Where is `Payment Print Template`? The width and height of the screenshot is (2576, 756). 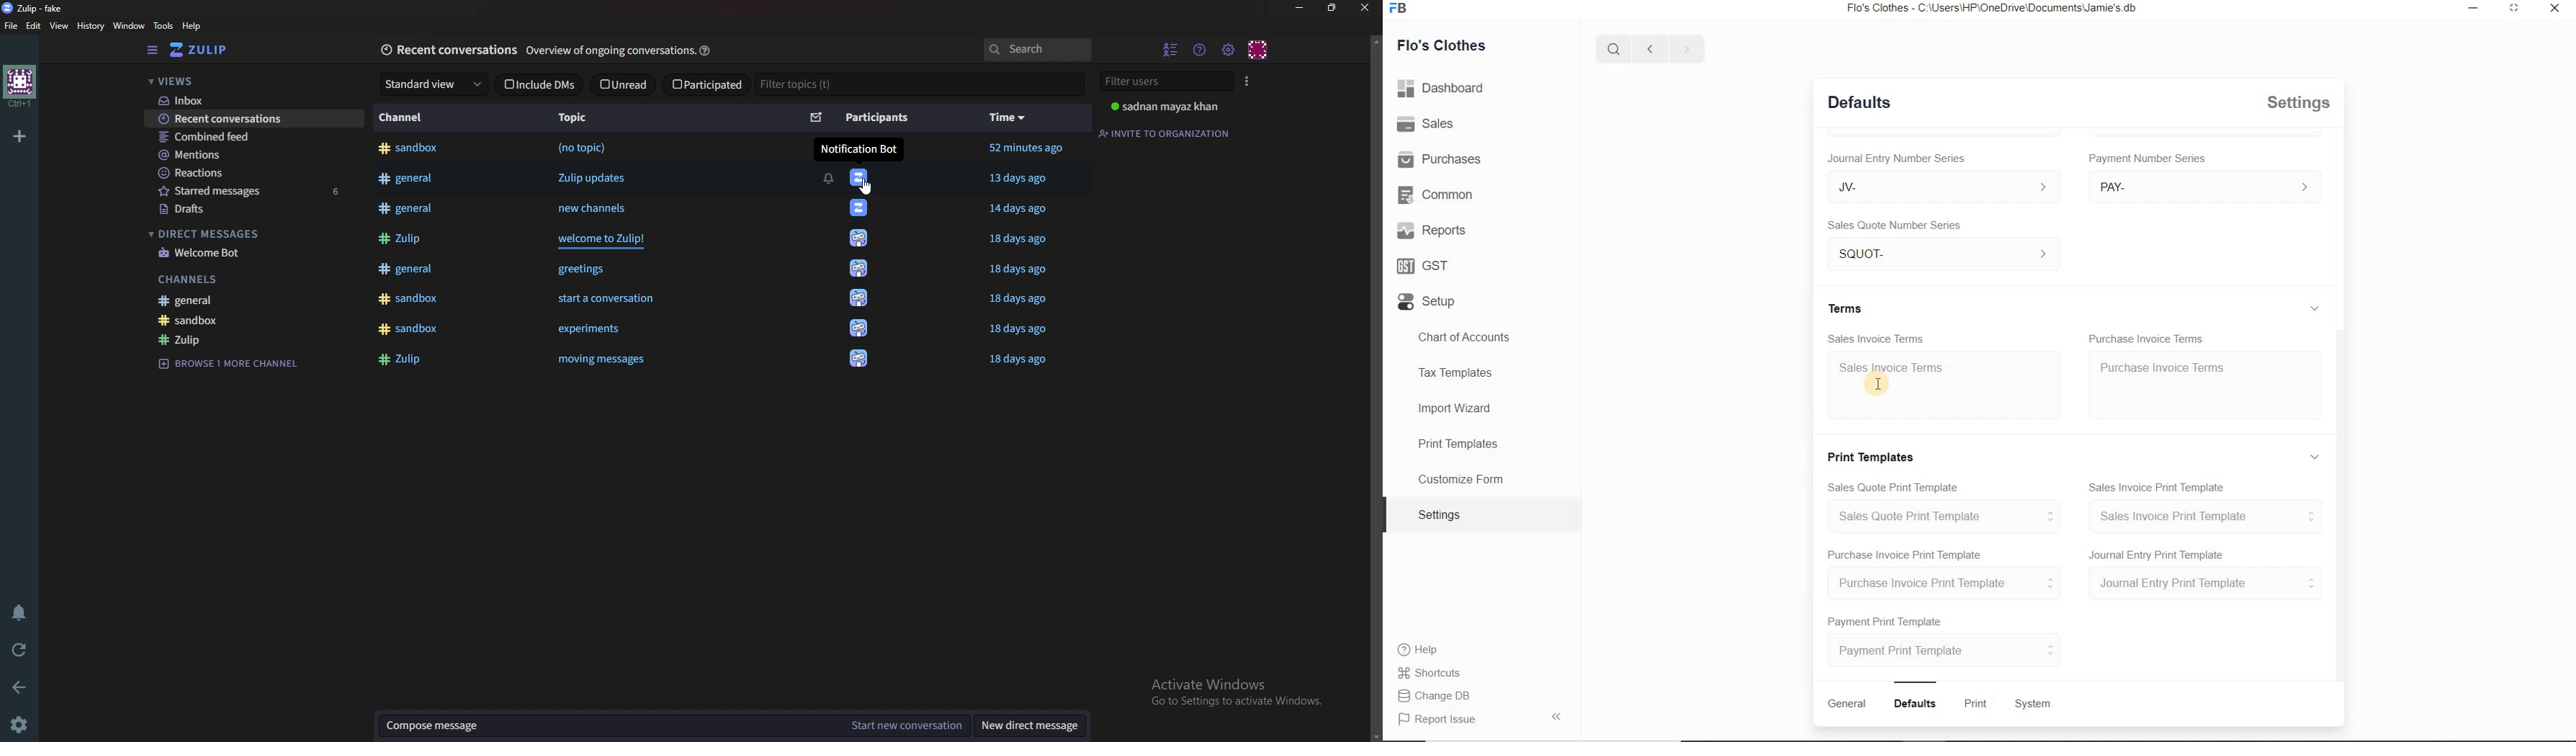
Payment Print Template is located at coordinates (1946, 650).